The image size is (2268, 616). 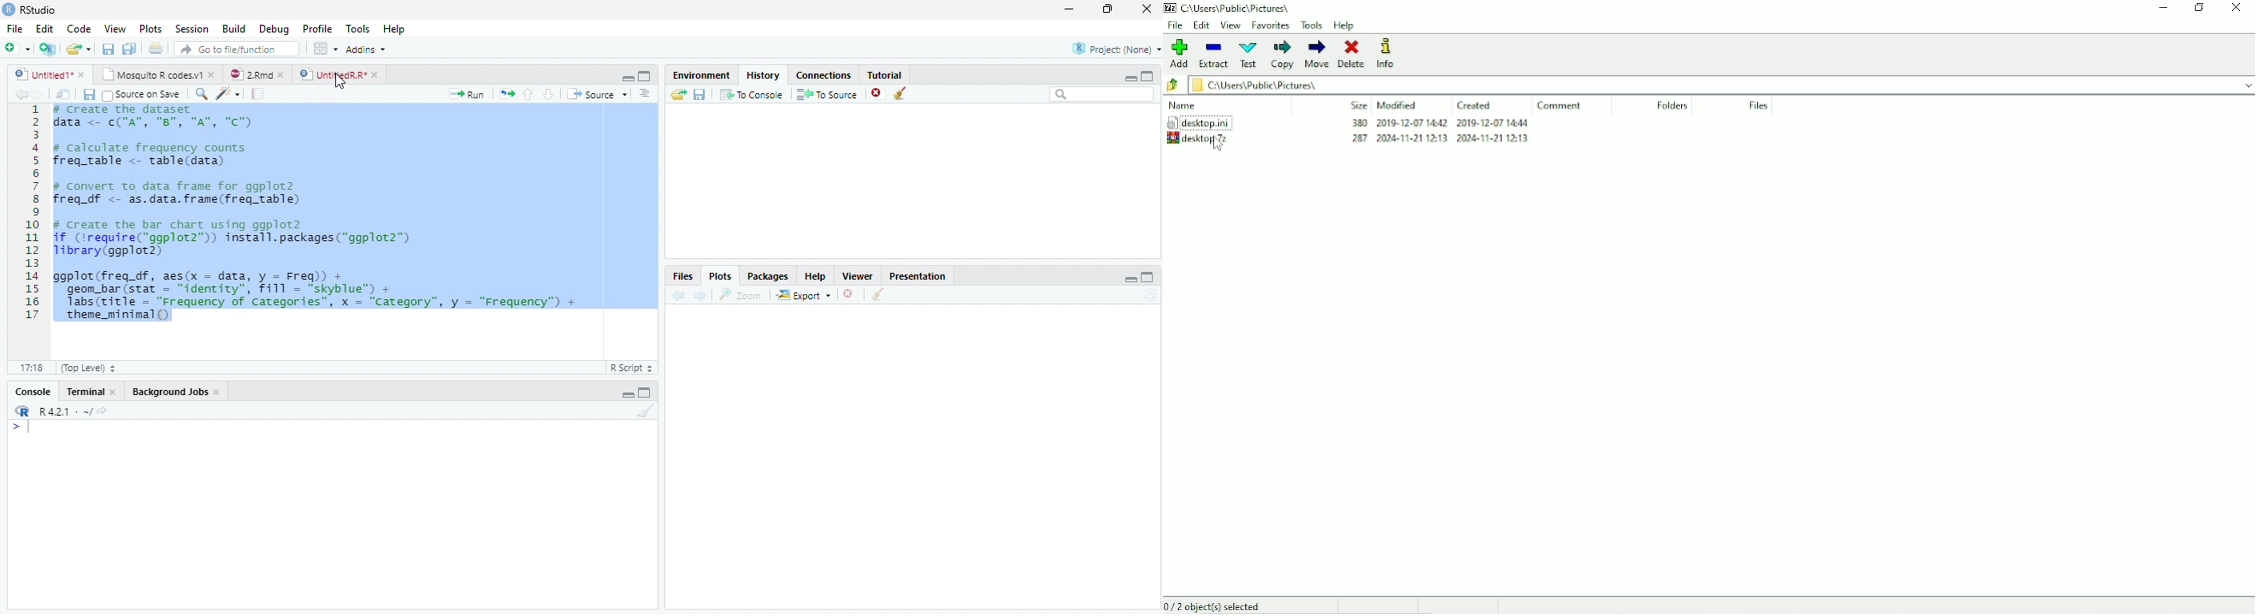 I want to click on R Script, so click(x=633, y=369).